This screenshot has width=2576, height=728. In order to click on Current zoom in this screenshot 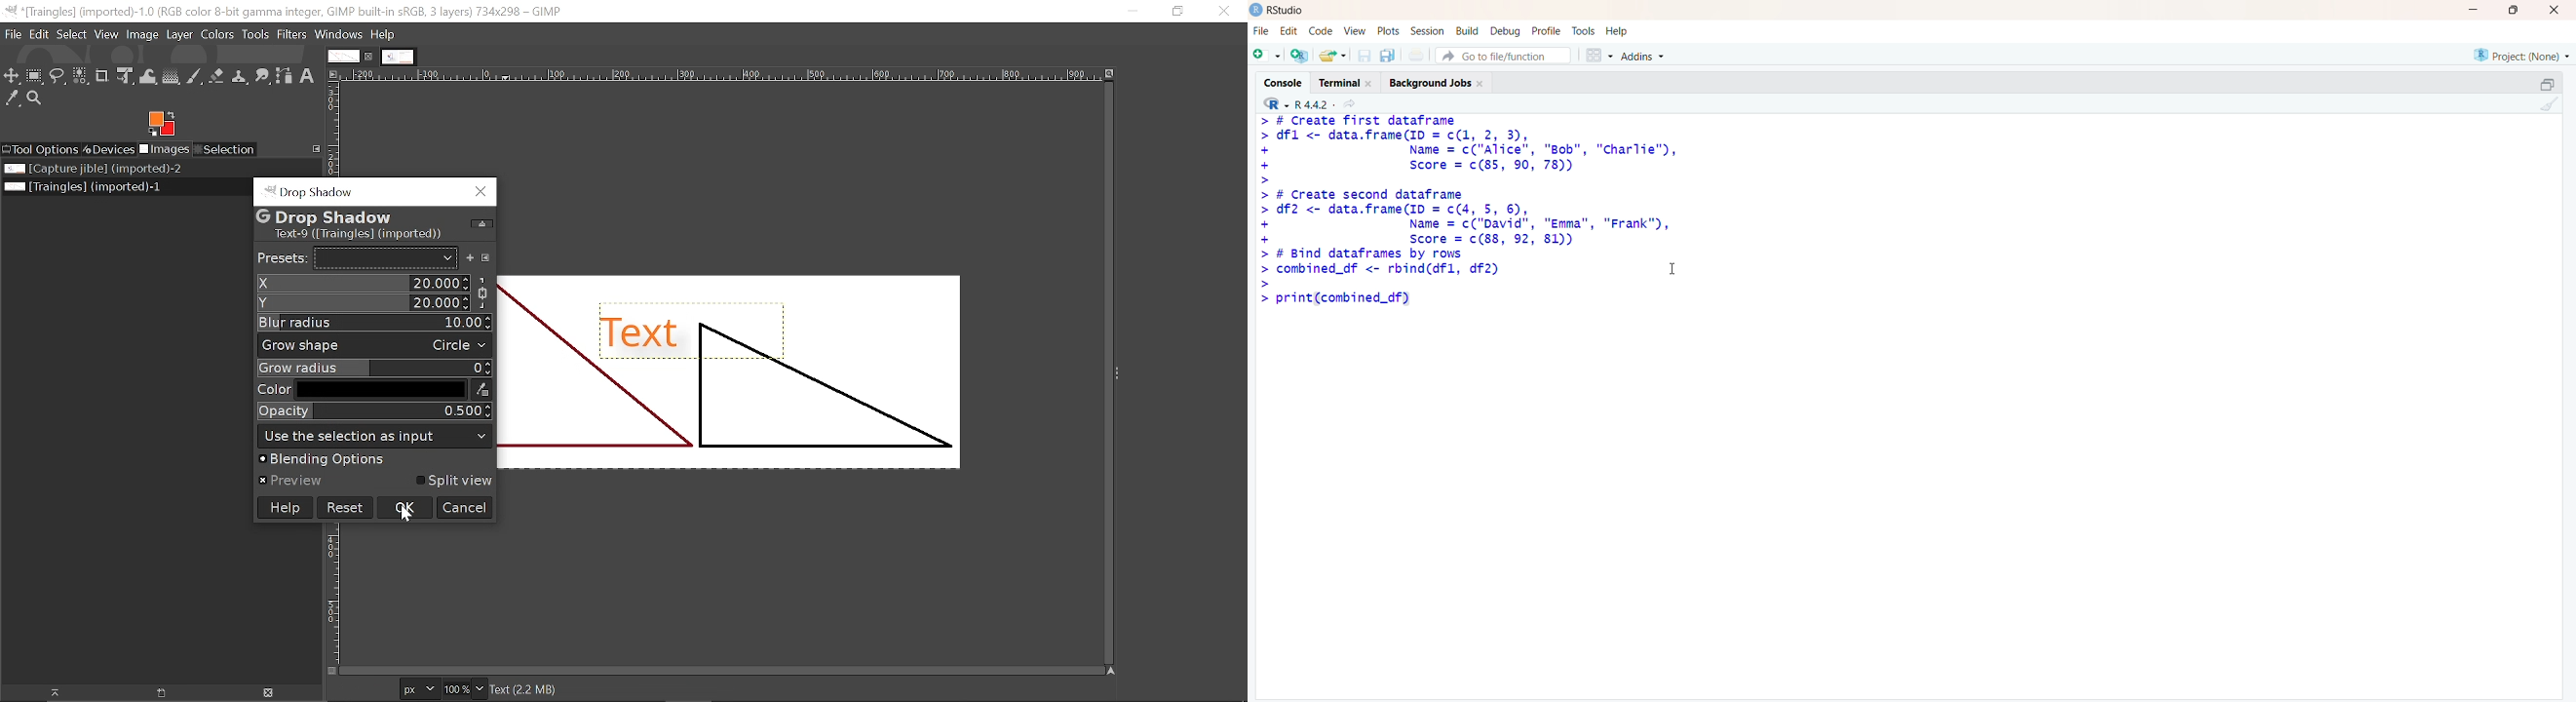, I will do `click(456, 688)`.